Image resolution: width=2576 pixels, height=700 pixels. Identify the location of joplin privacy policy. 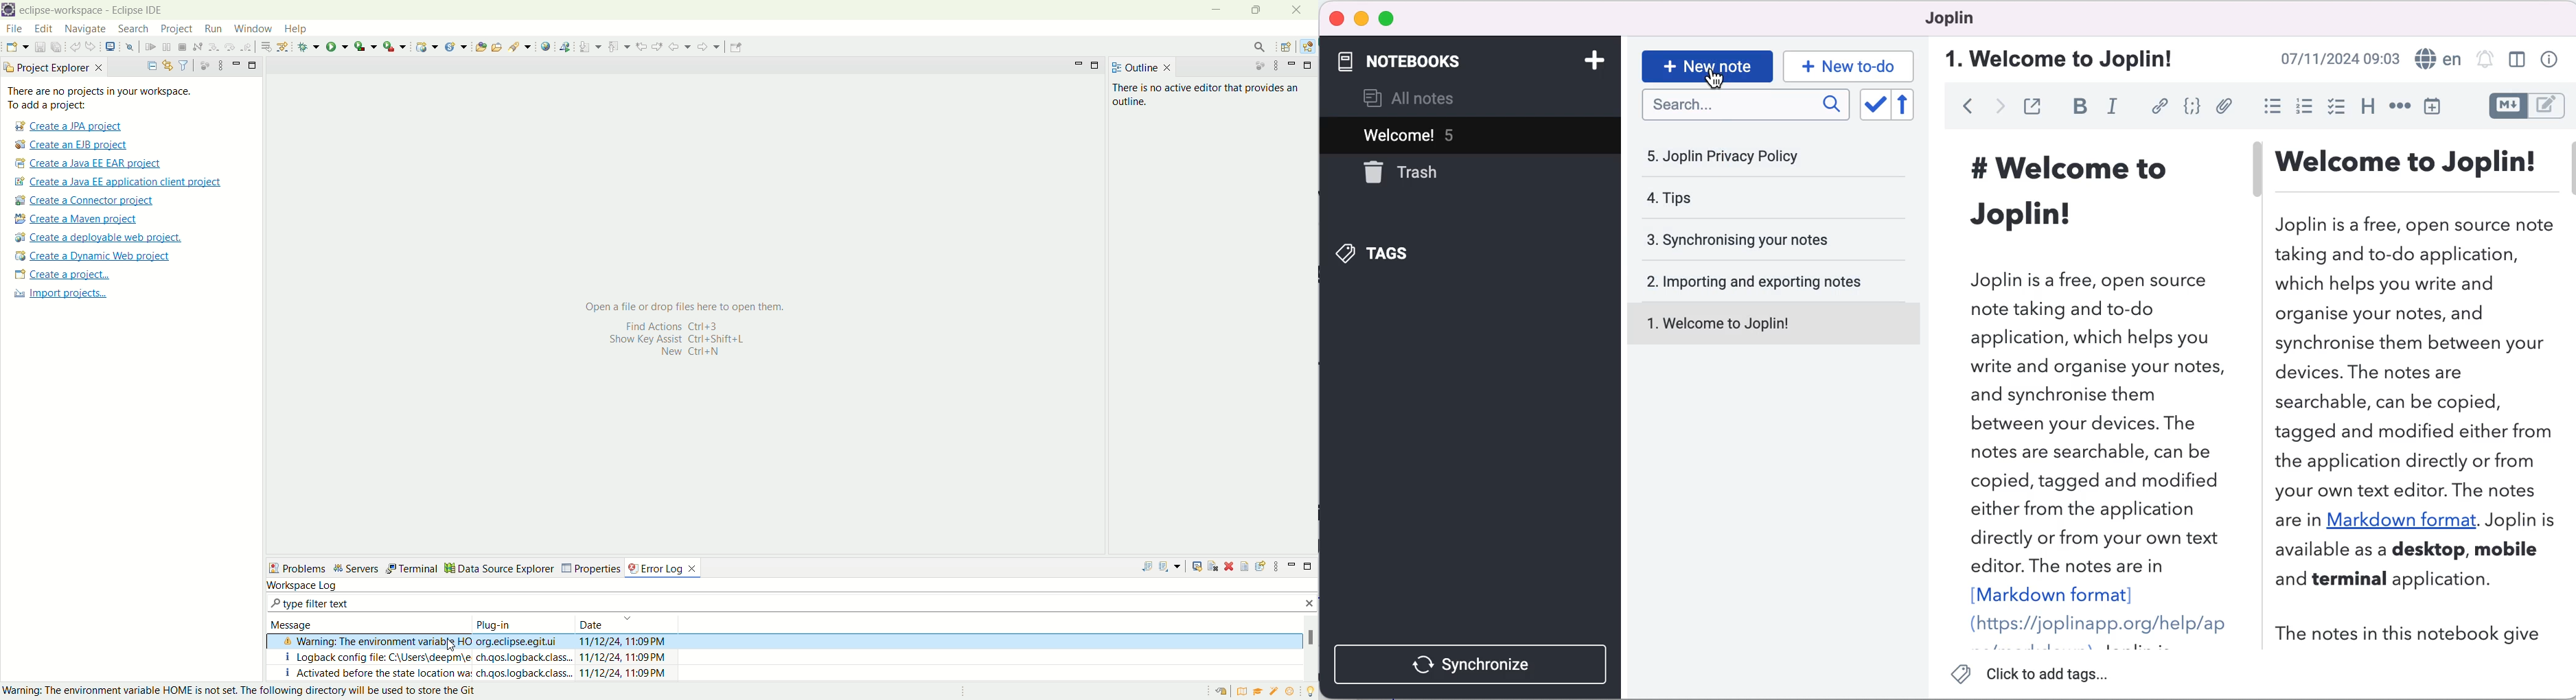
(1732, 156).